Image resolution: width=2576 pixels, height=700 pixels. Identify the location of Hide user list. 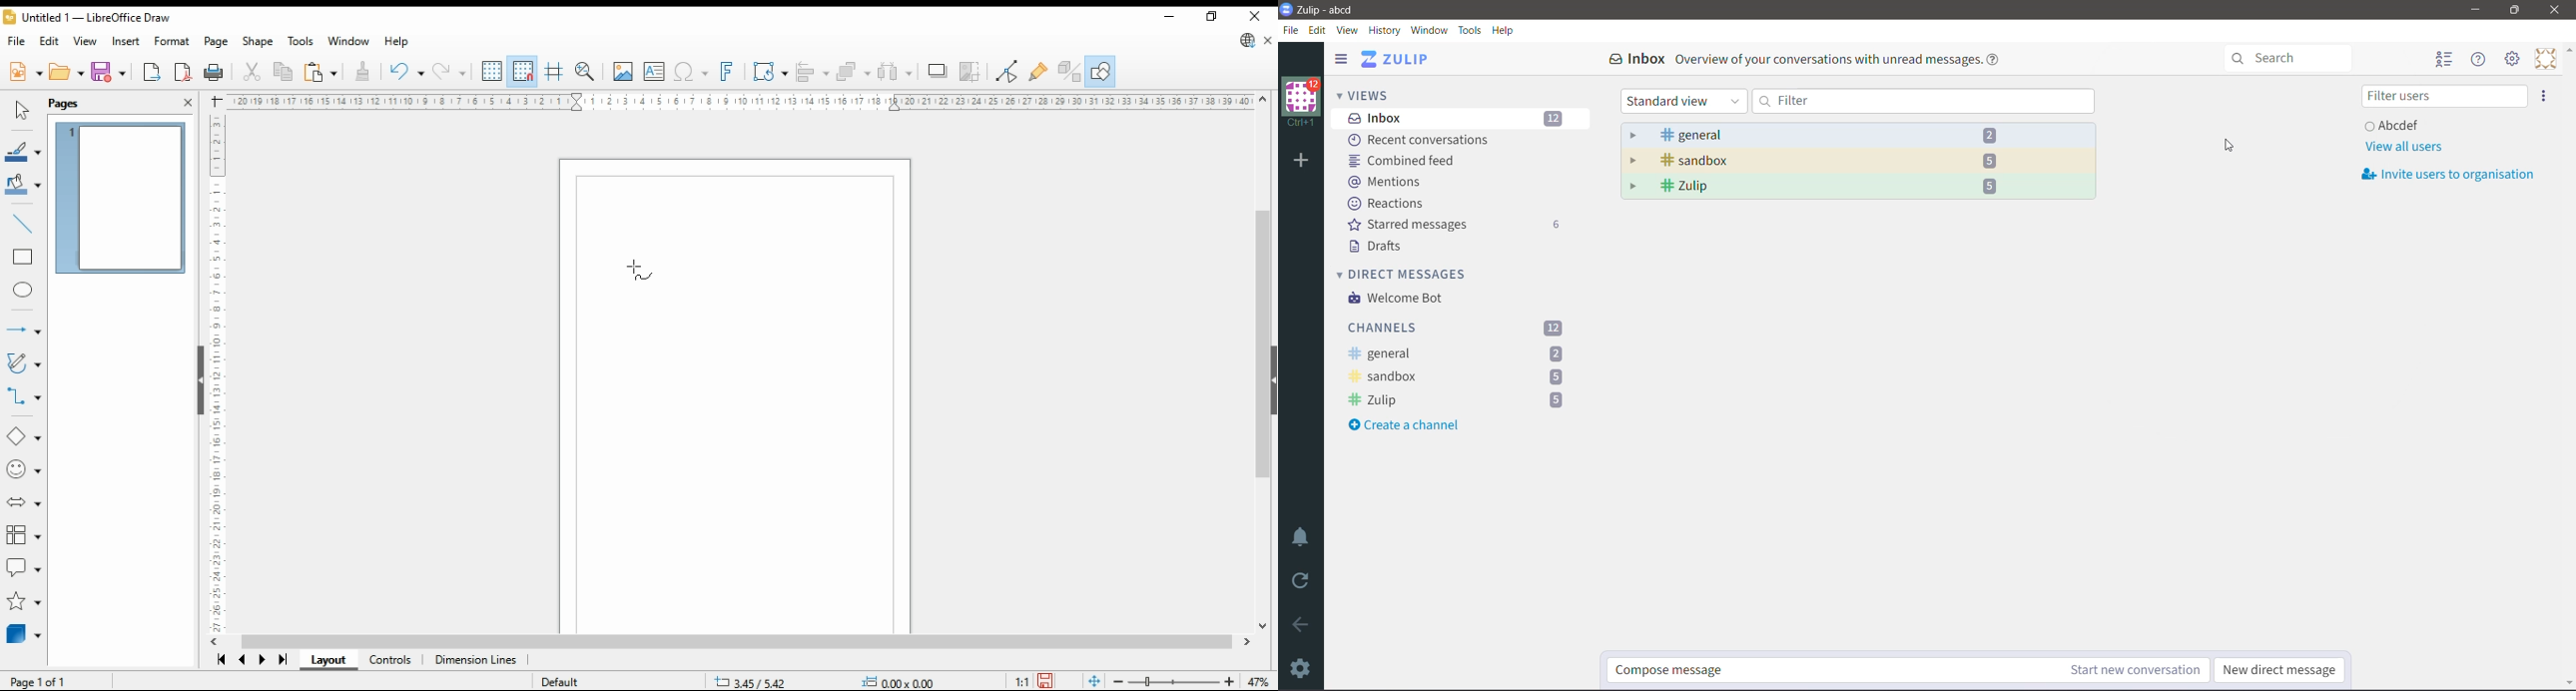
(2446, 59).